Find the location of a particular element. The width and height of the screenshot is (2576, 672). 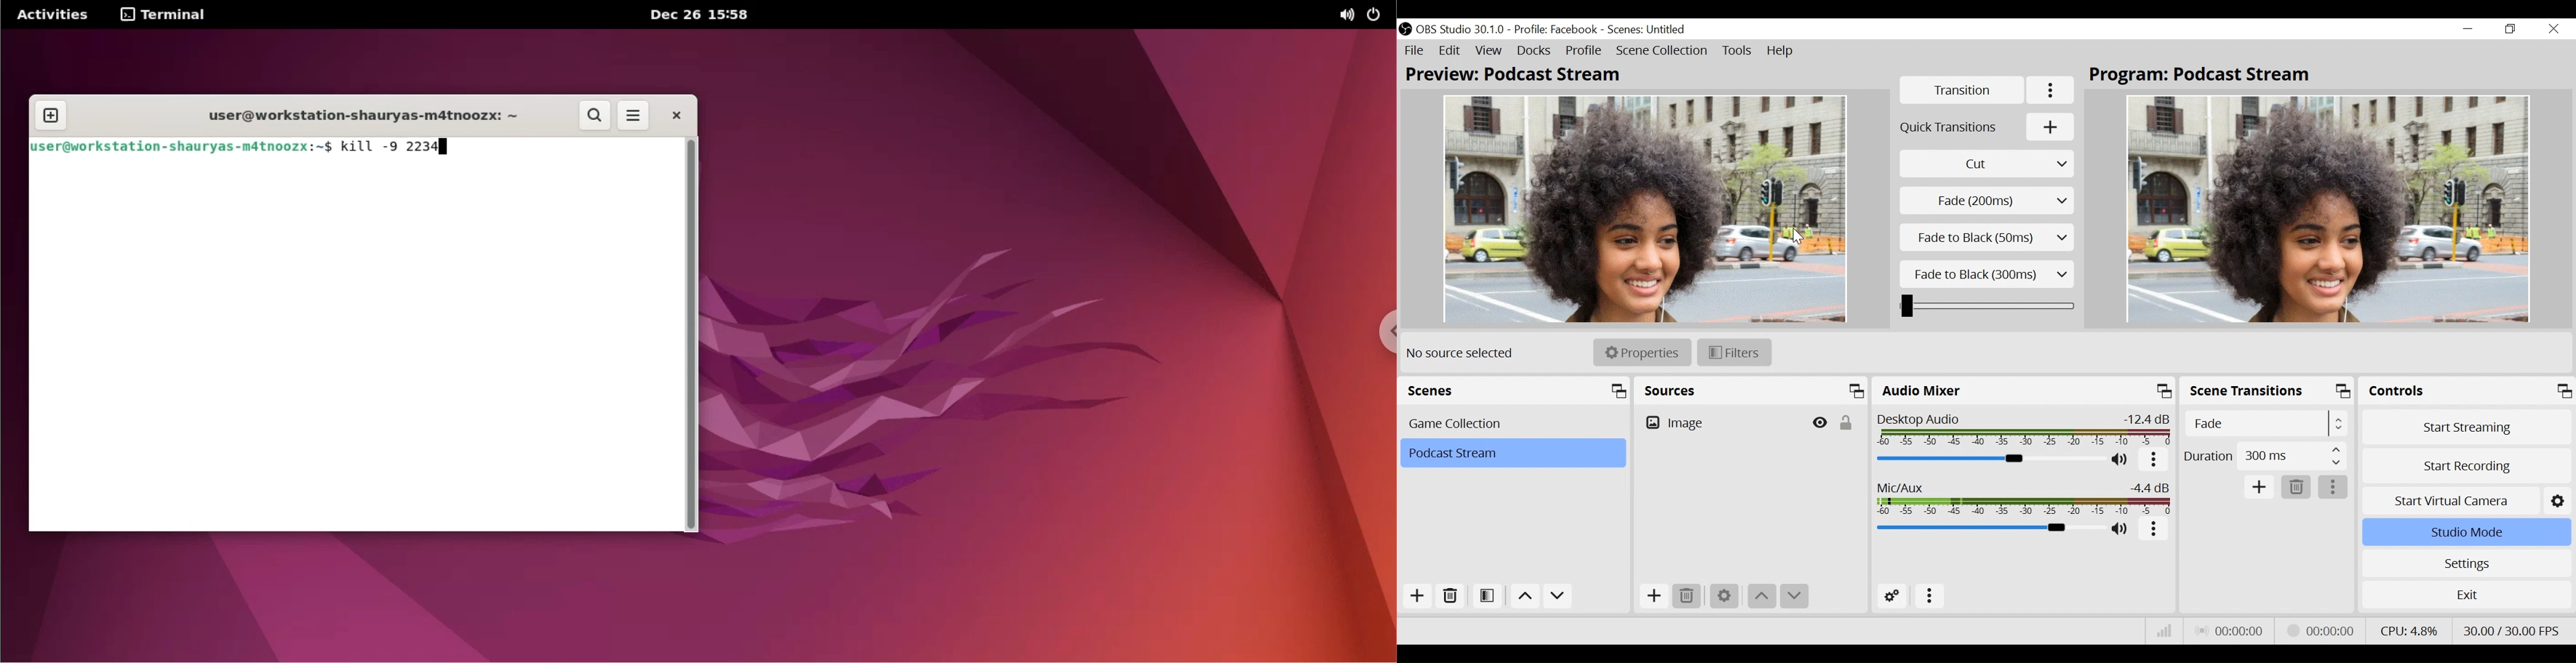

Desktop Audio Slider is located at coordinates (1988, 459).